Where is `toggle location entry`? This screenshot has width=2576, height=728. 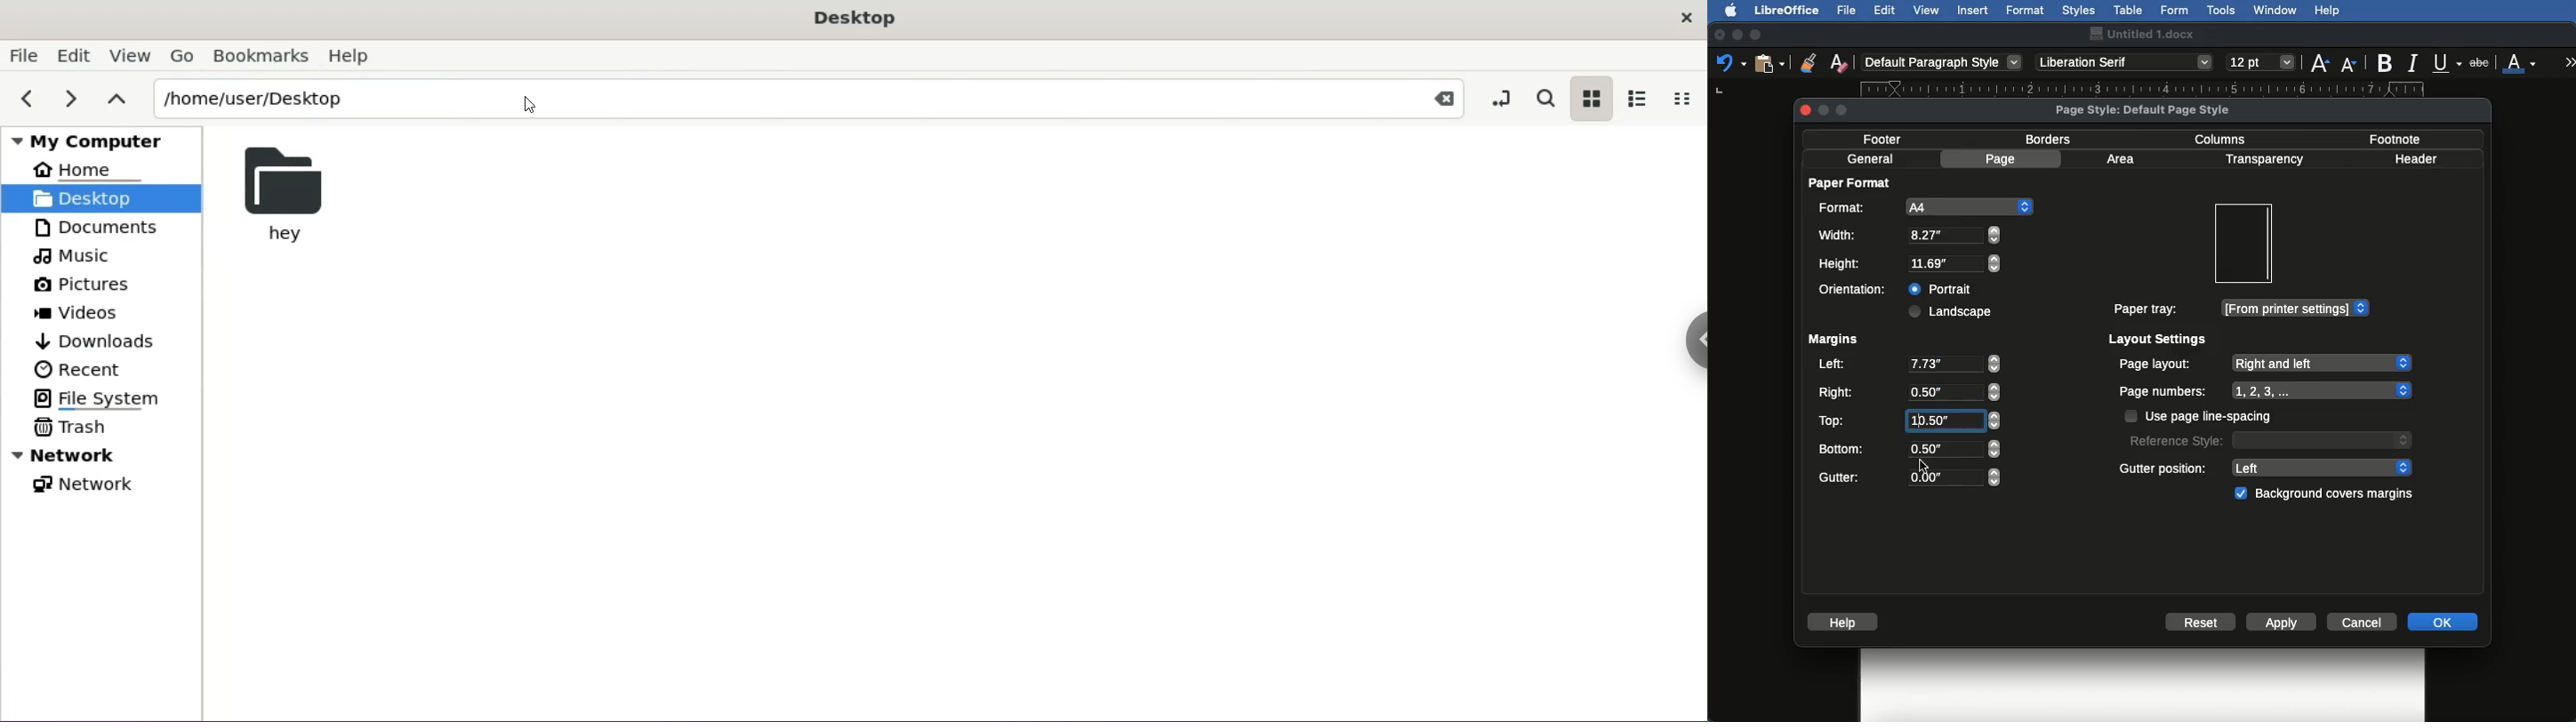 toggle location entry is located at coordinates (1497, 97).